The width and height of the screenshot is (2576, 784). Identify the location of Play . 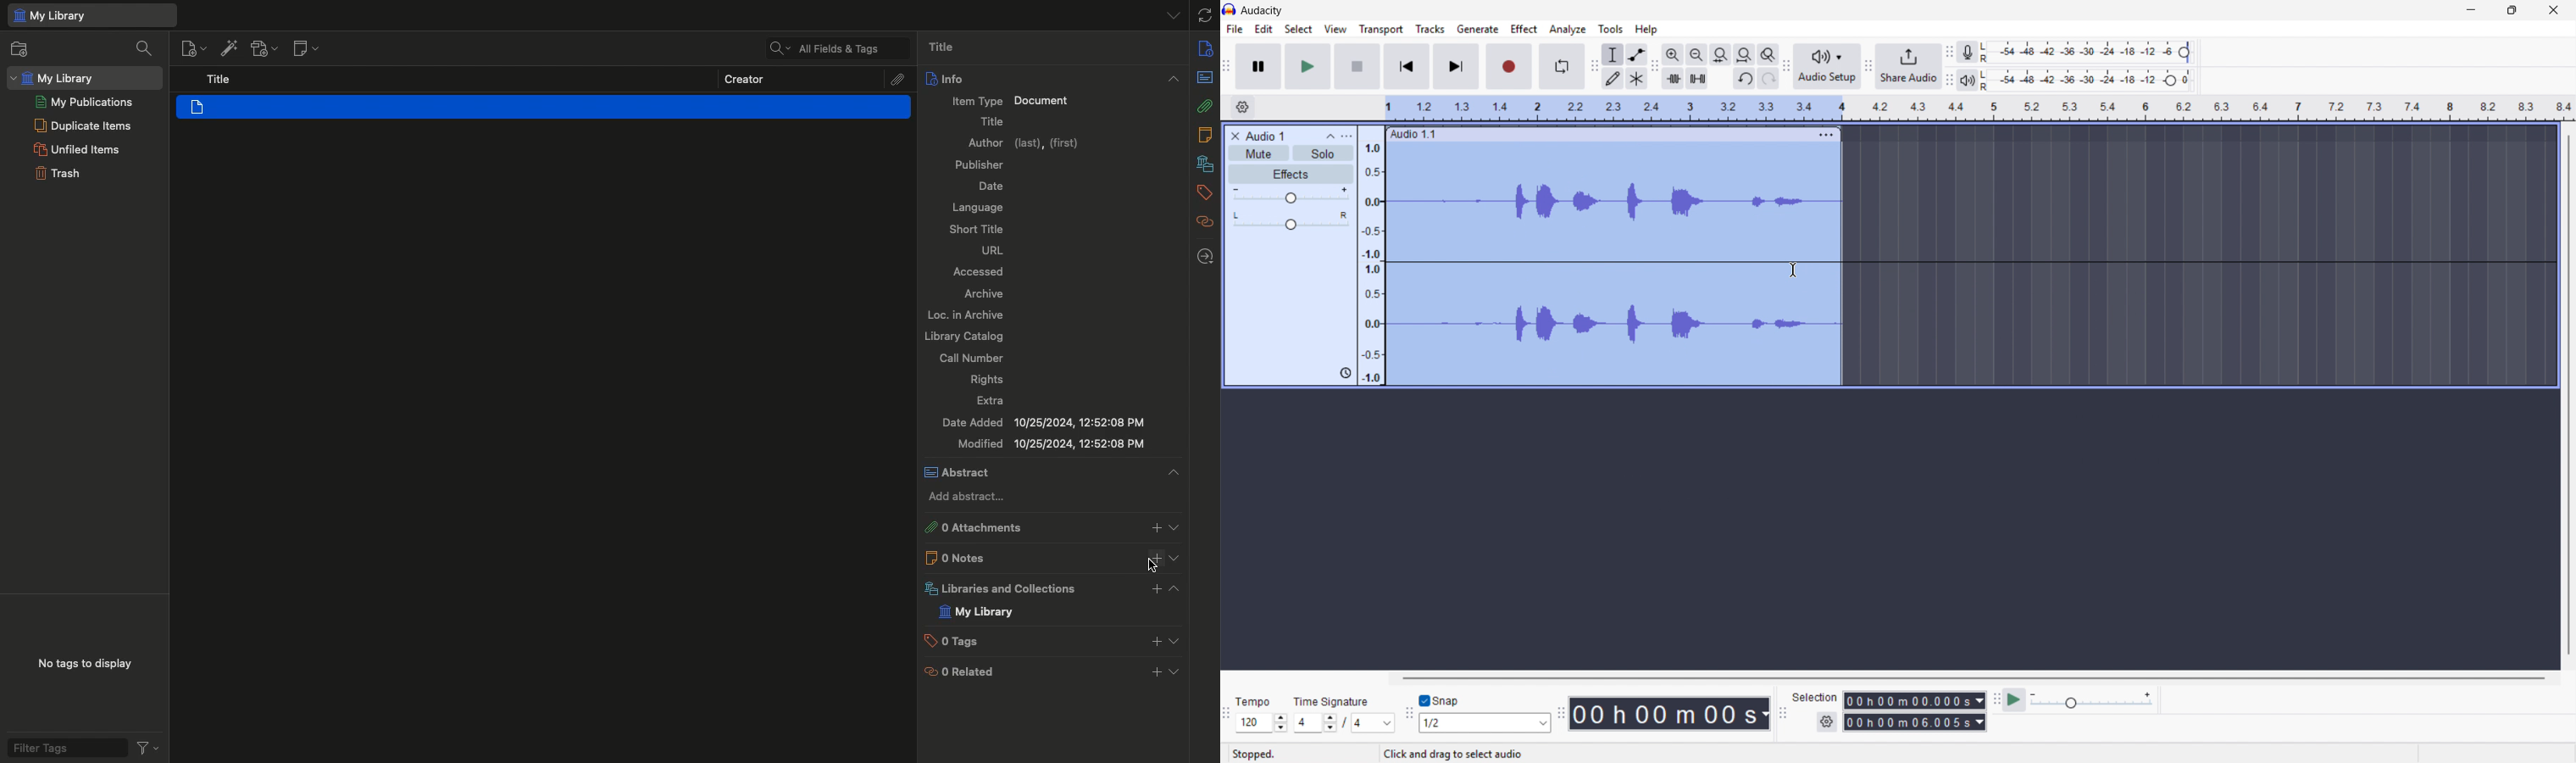
(1307, 66).